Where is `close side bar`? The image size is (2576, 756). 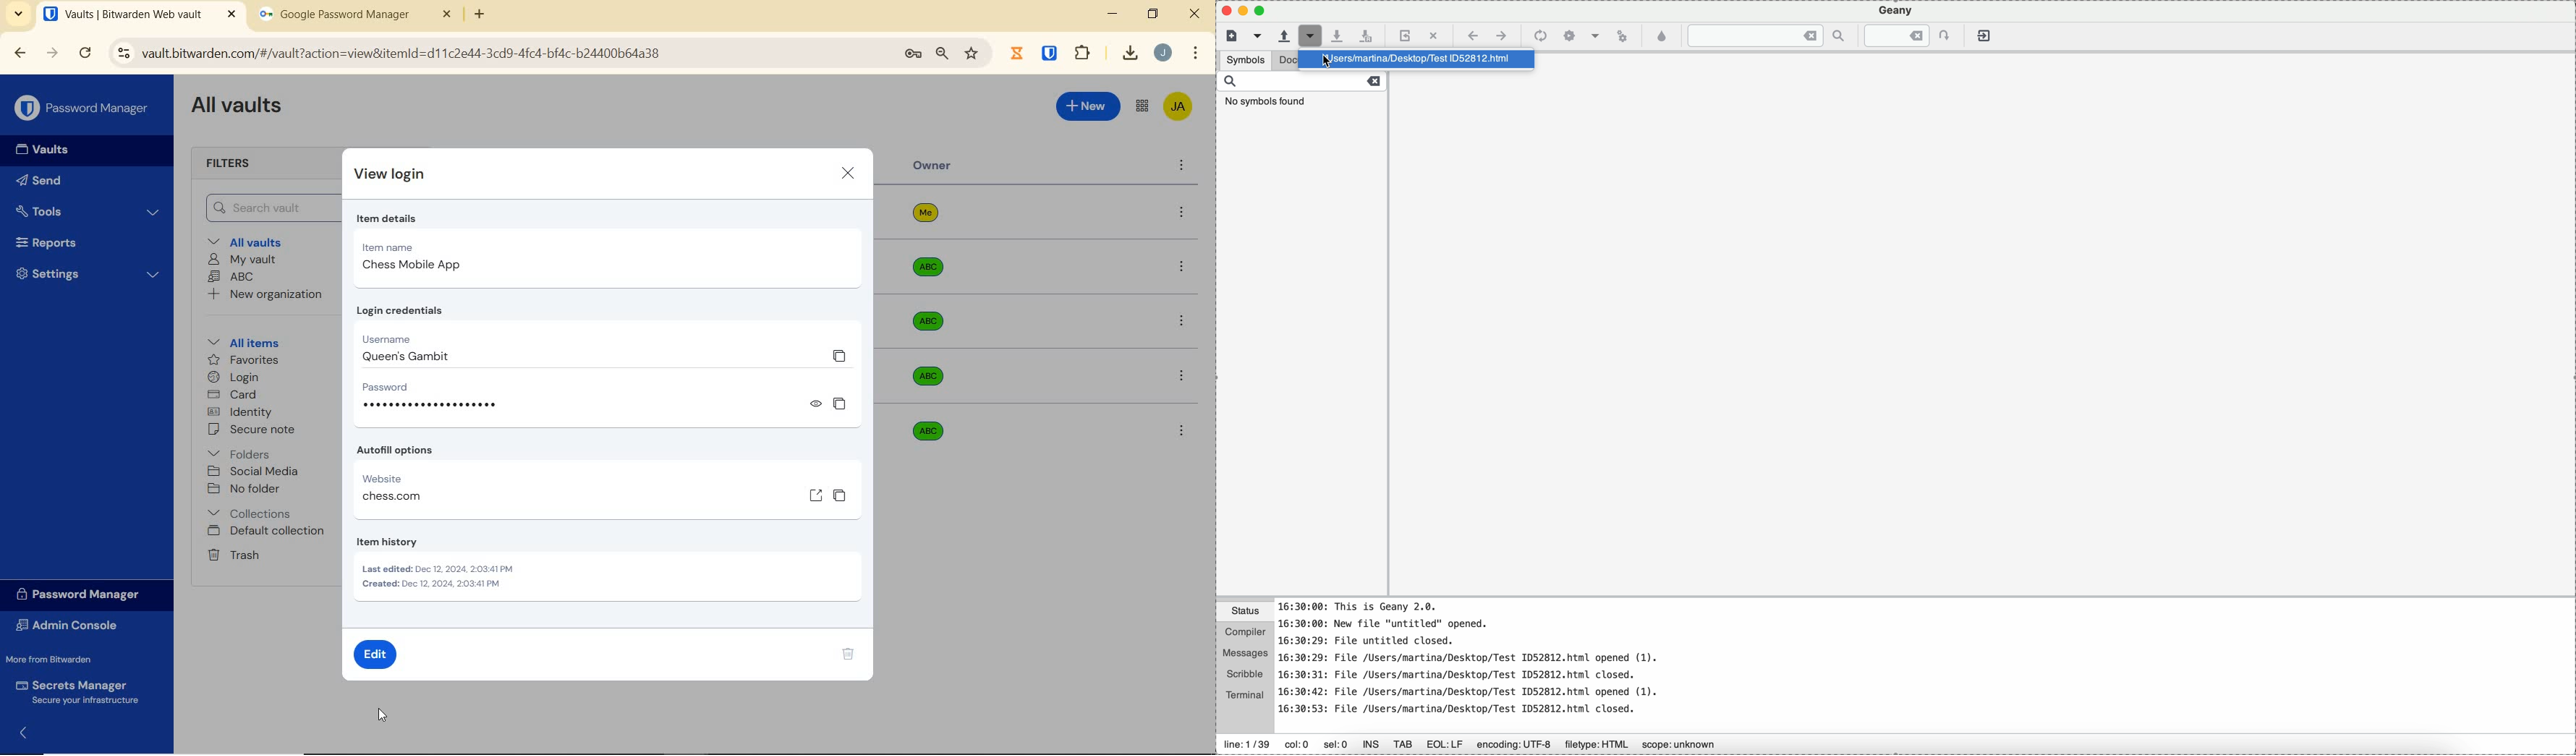 close side bar is located at coordinates (31, 732).